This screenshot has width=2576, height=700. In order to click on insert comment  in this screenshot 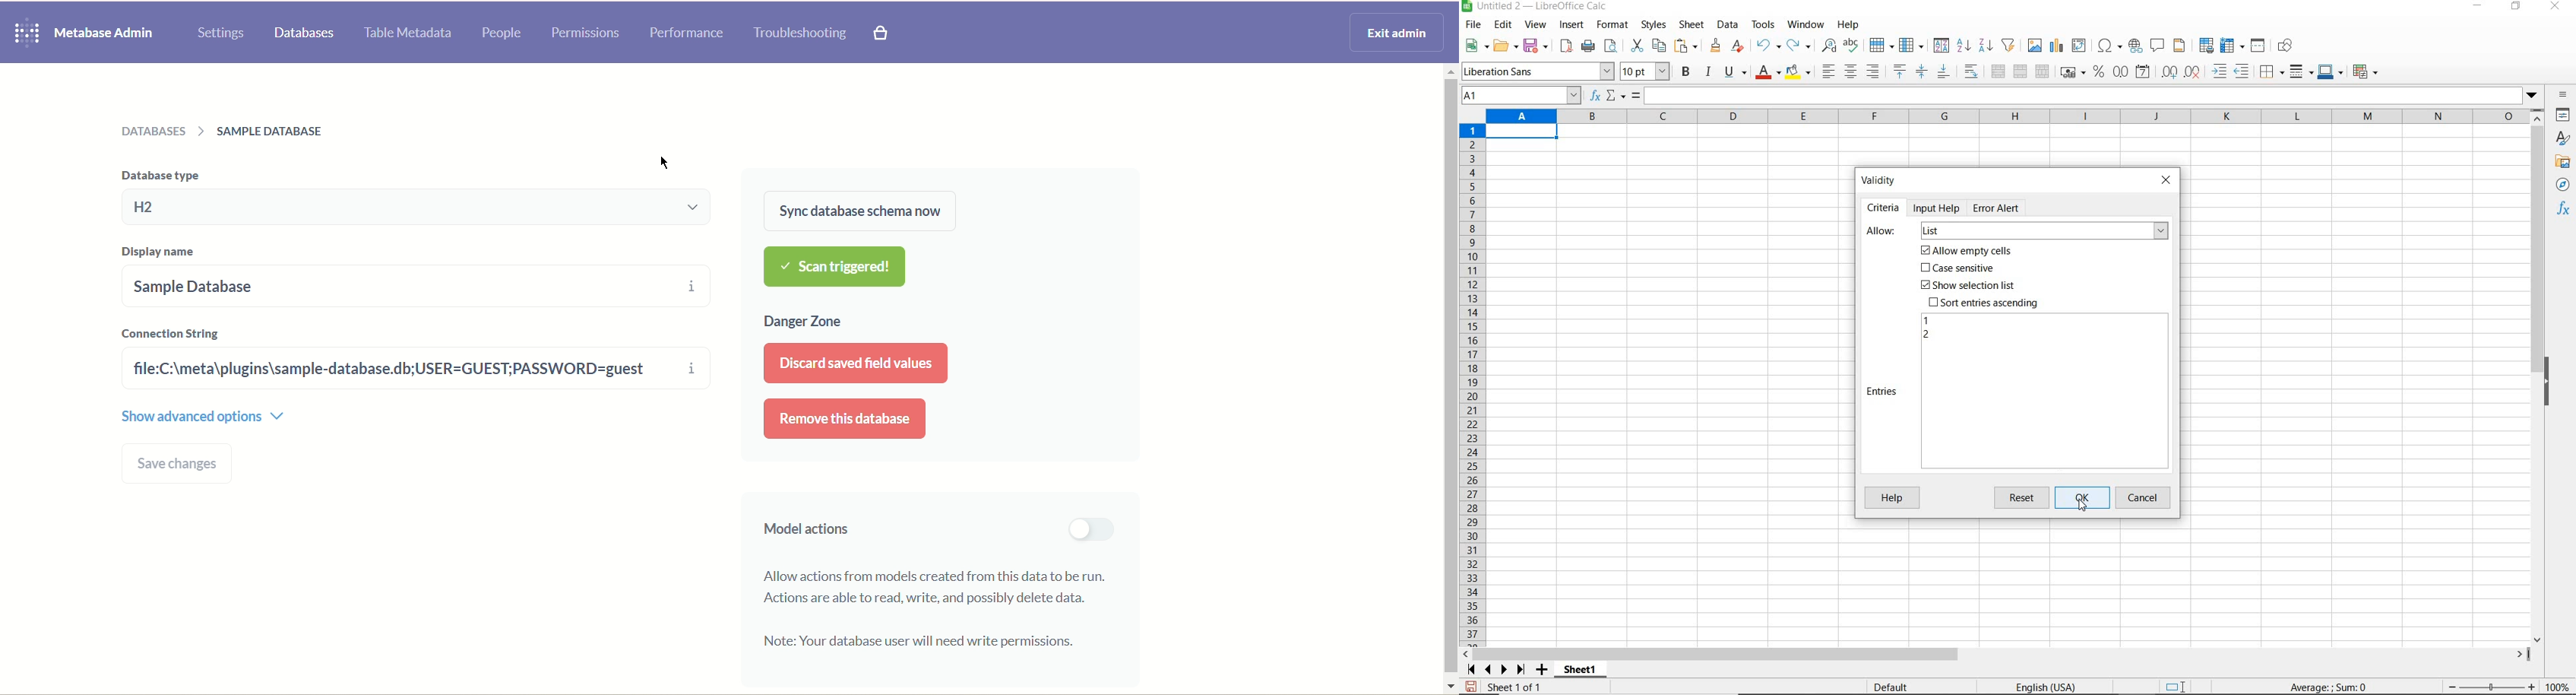, I will do `click(2158, 46)`.